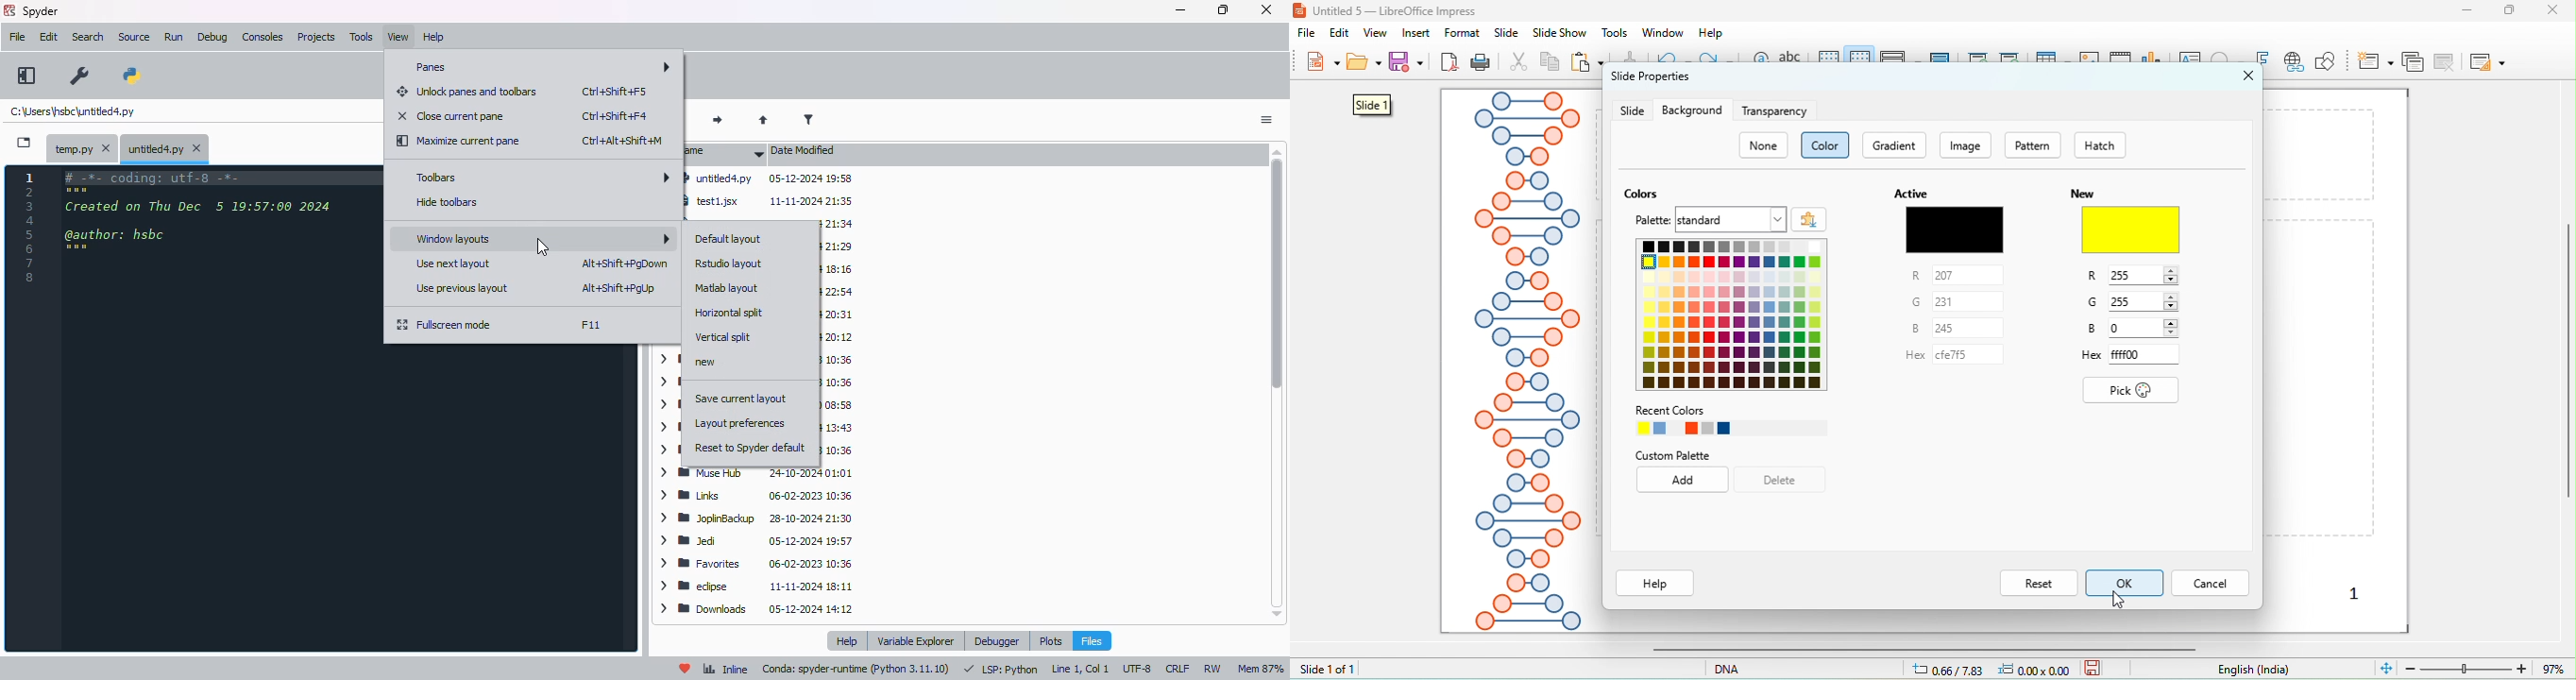 The width and height of the screenshot is (2576, 700). I want to click on pick, so click(2134, 391).